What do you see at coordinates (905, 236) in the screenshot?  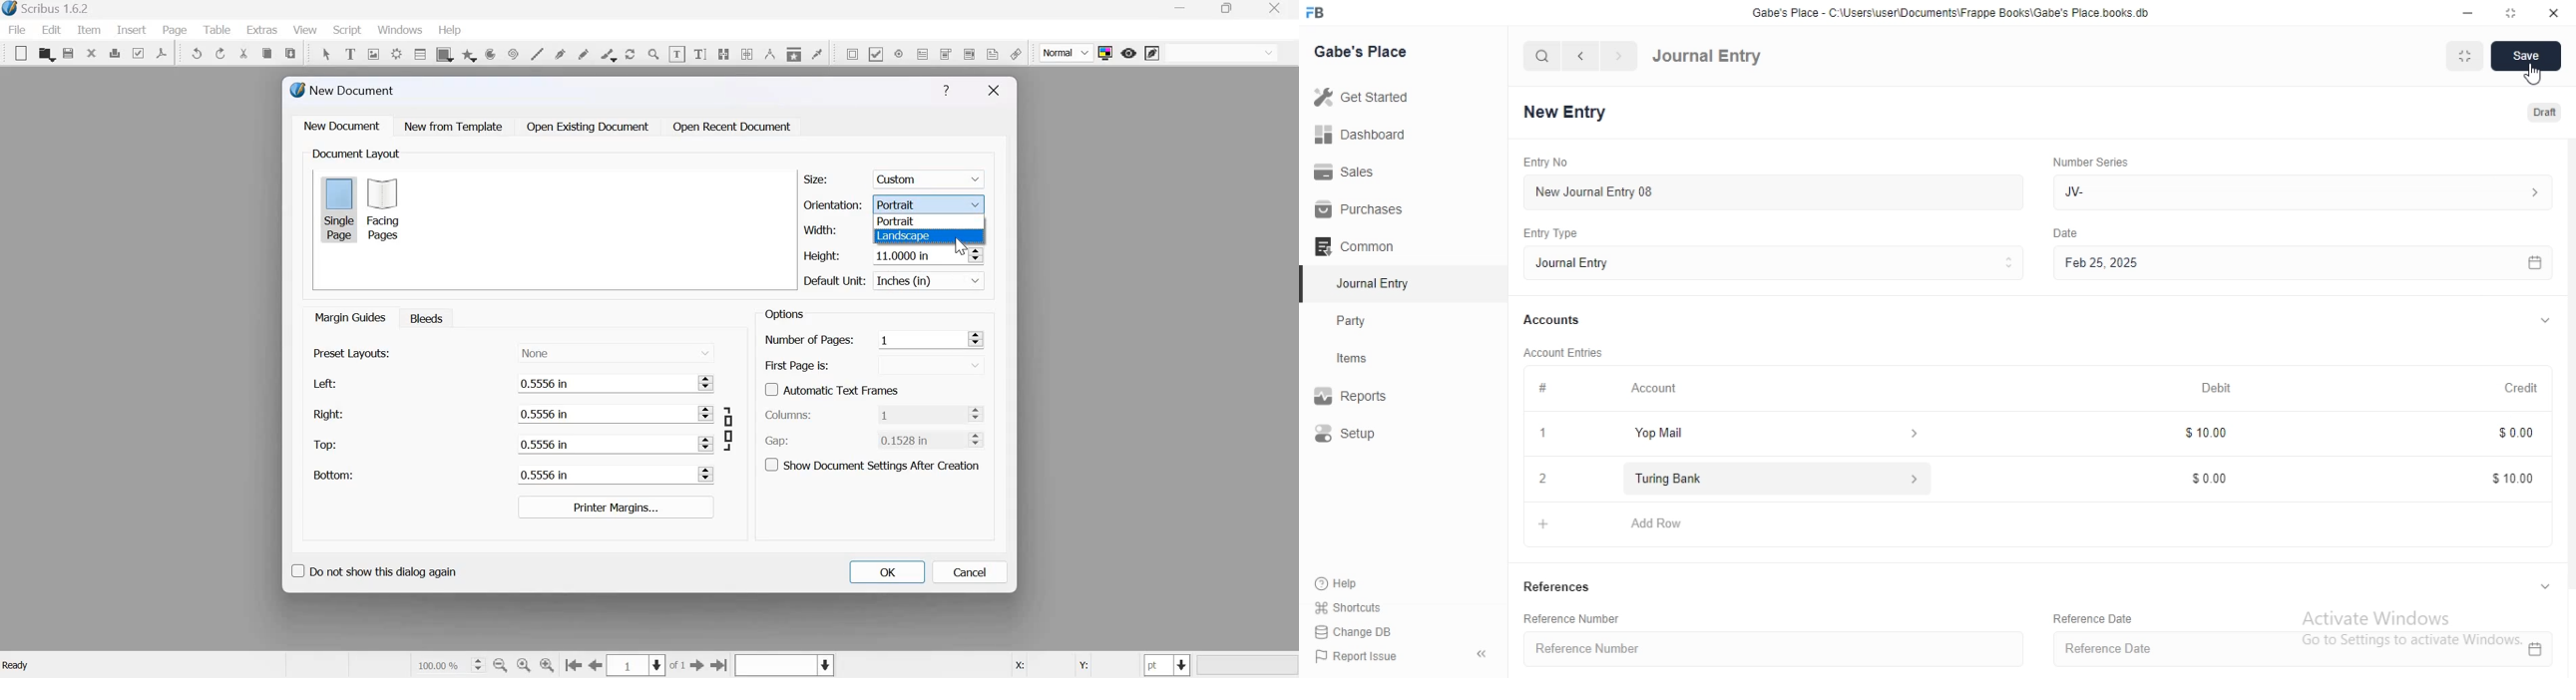 I see `Landscape` at bounding box center [905, 236].